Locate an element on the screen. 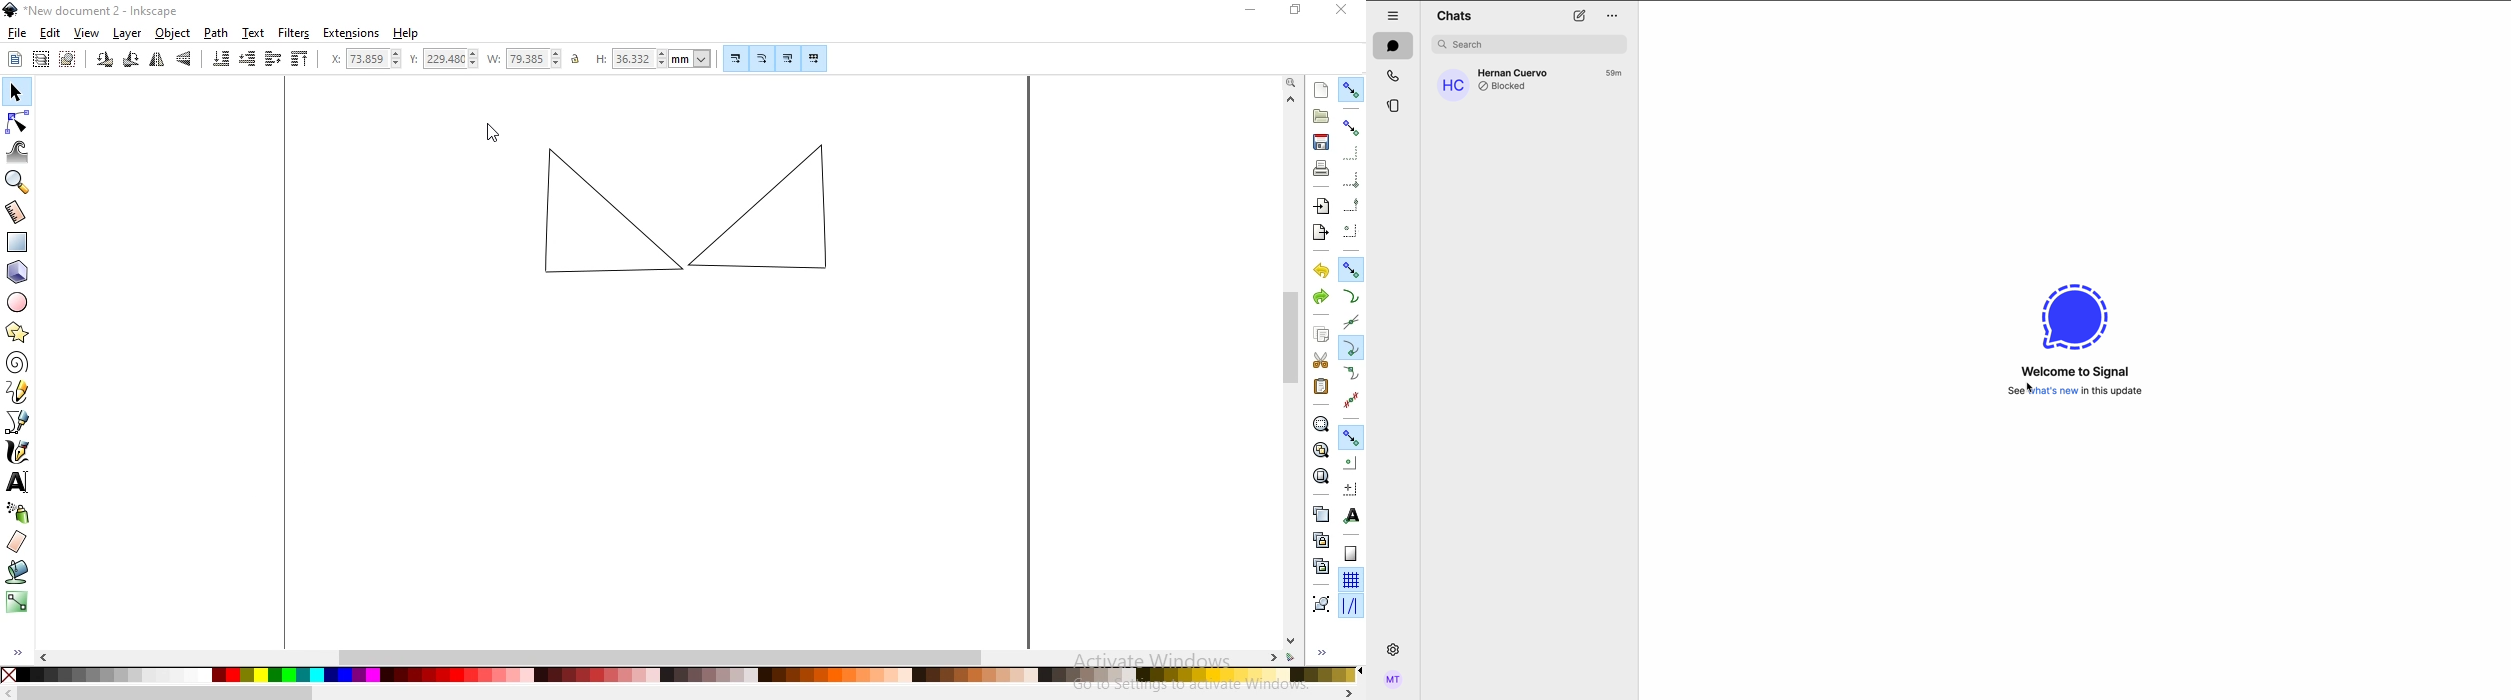 This screenshot has width=2520, height=700. move gradients along with objects is located at coordinates (785, 58).